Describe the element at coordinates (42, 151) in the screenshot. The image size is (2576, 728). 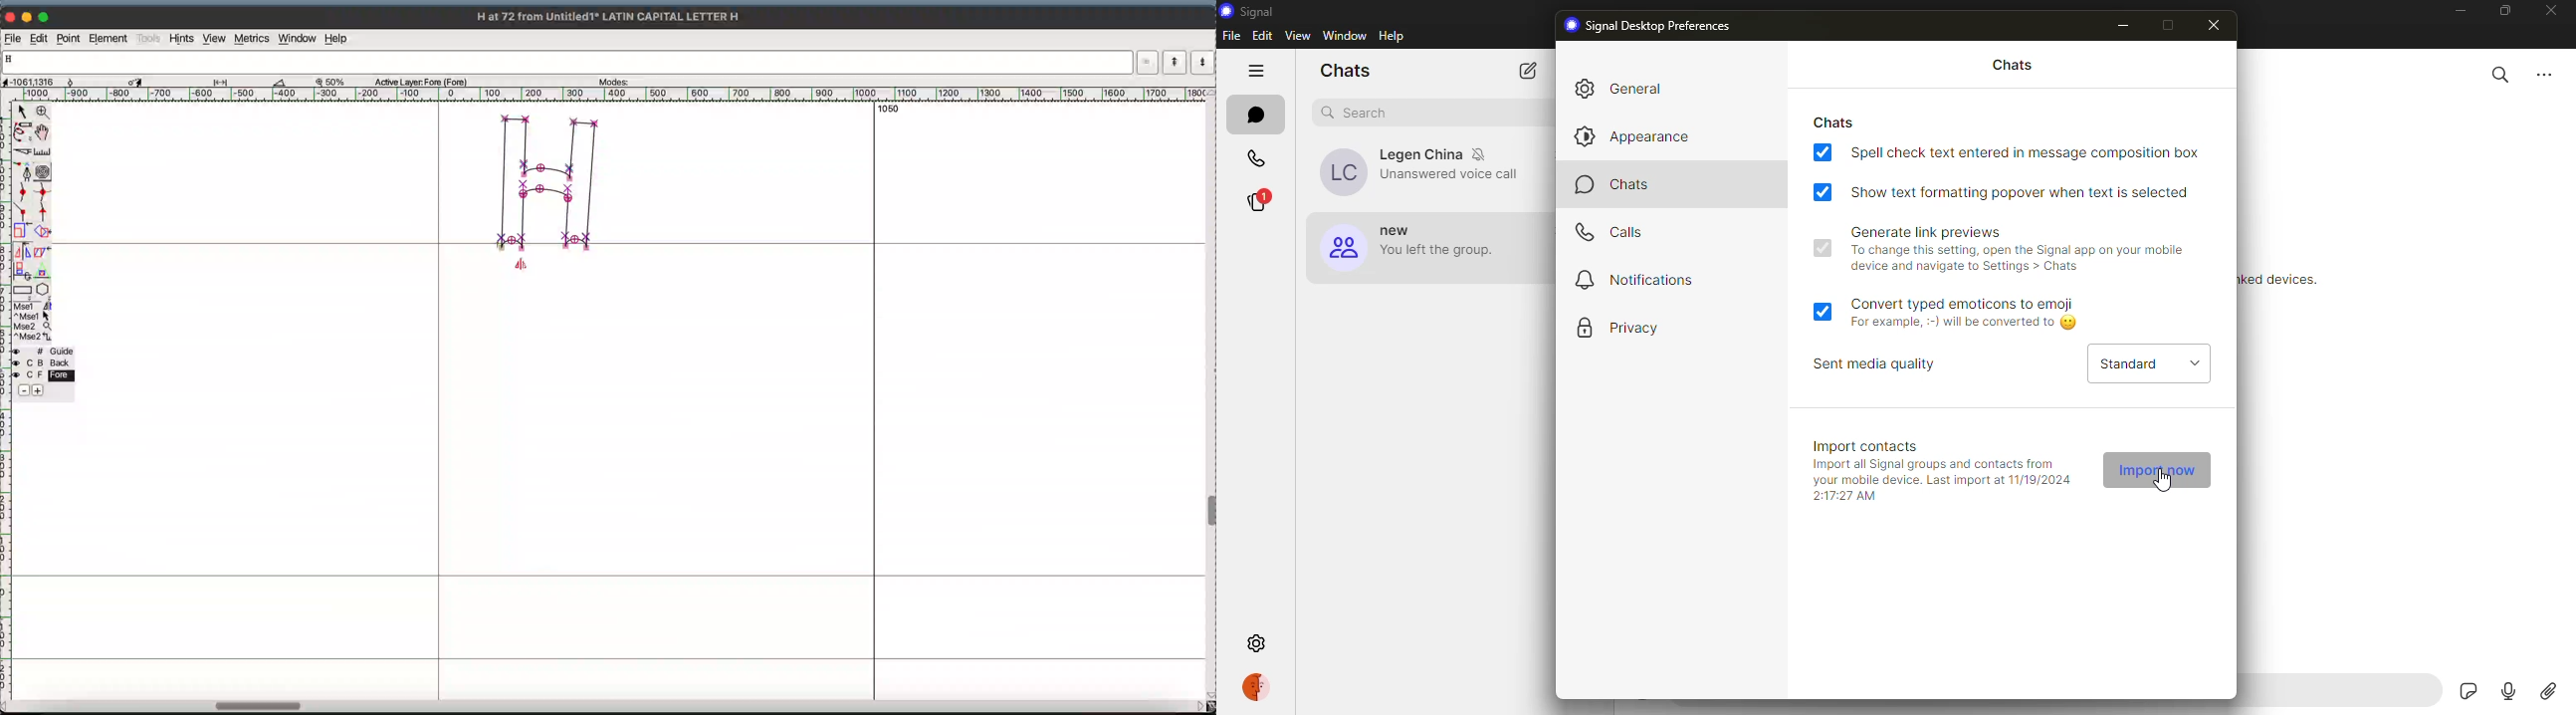
I see `ruler` at that location.